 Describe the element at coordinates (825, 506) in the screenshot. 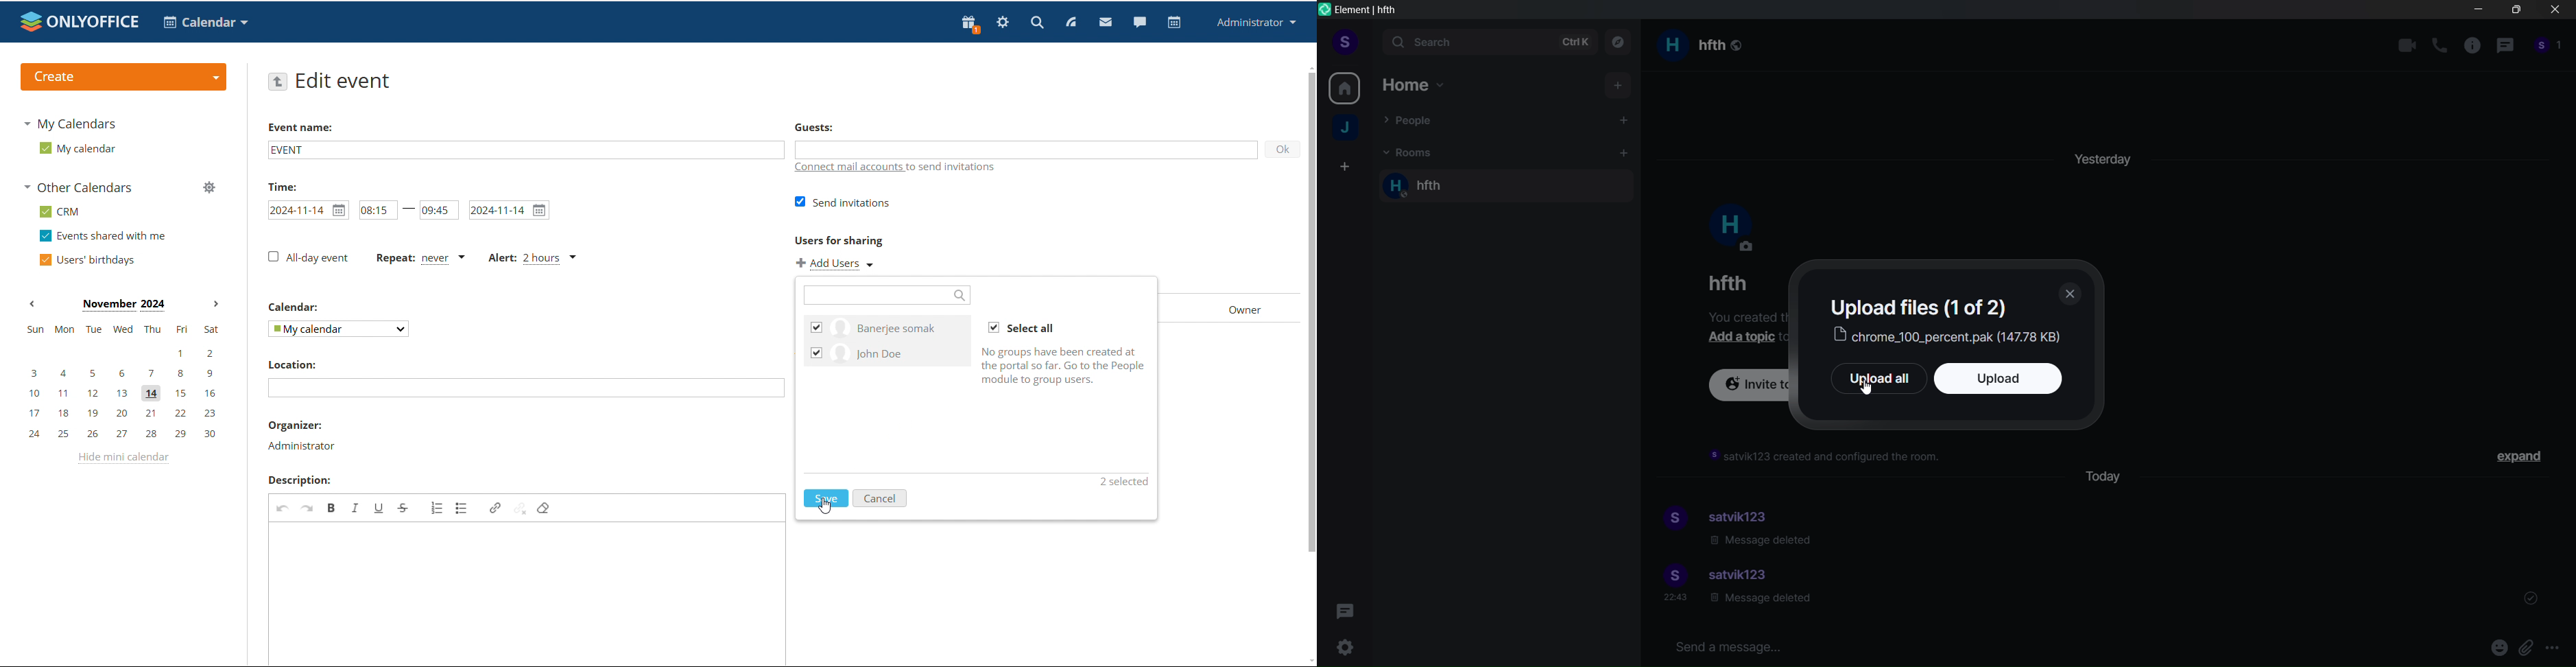

I see `cursor` at that location.